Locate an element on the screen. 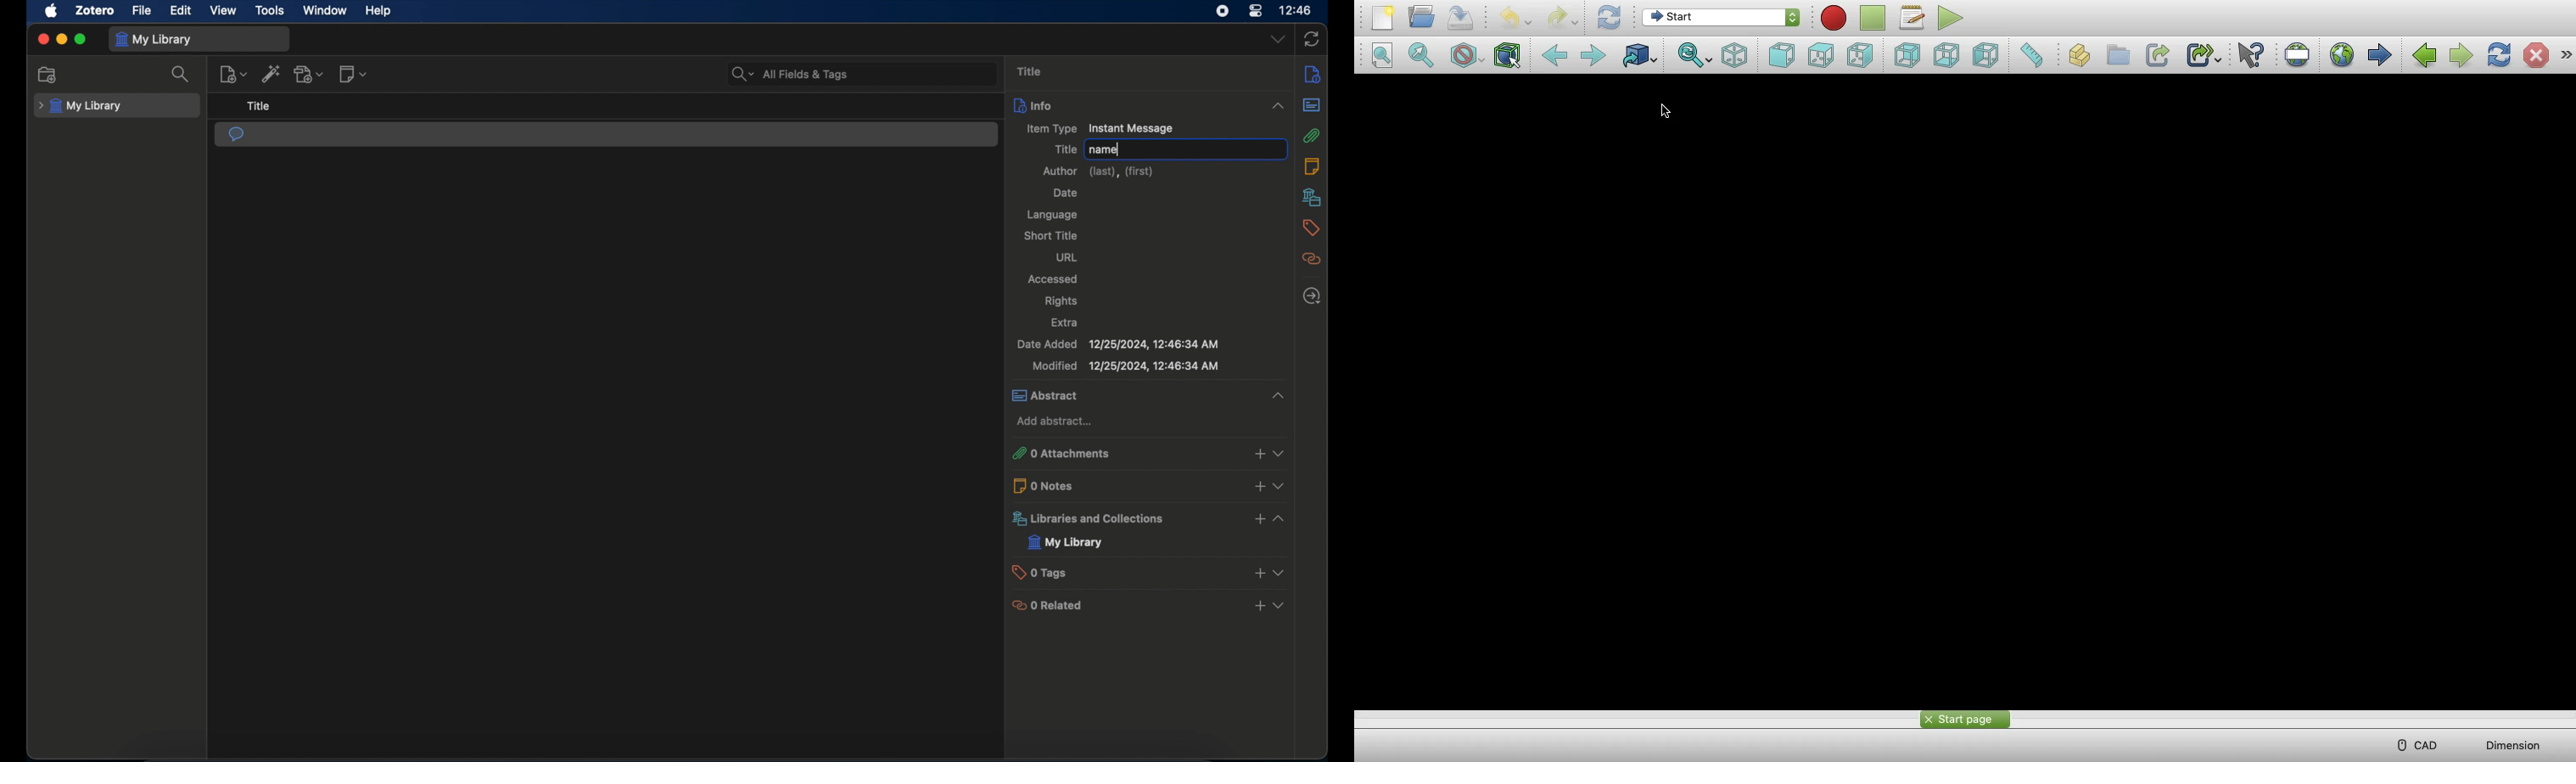 This screenshot has height=784, width=2576. 0 notes is located at coordinates (1148, 485).